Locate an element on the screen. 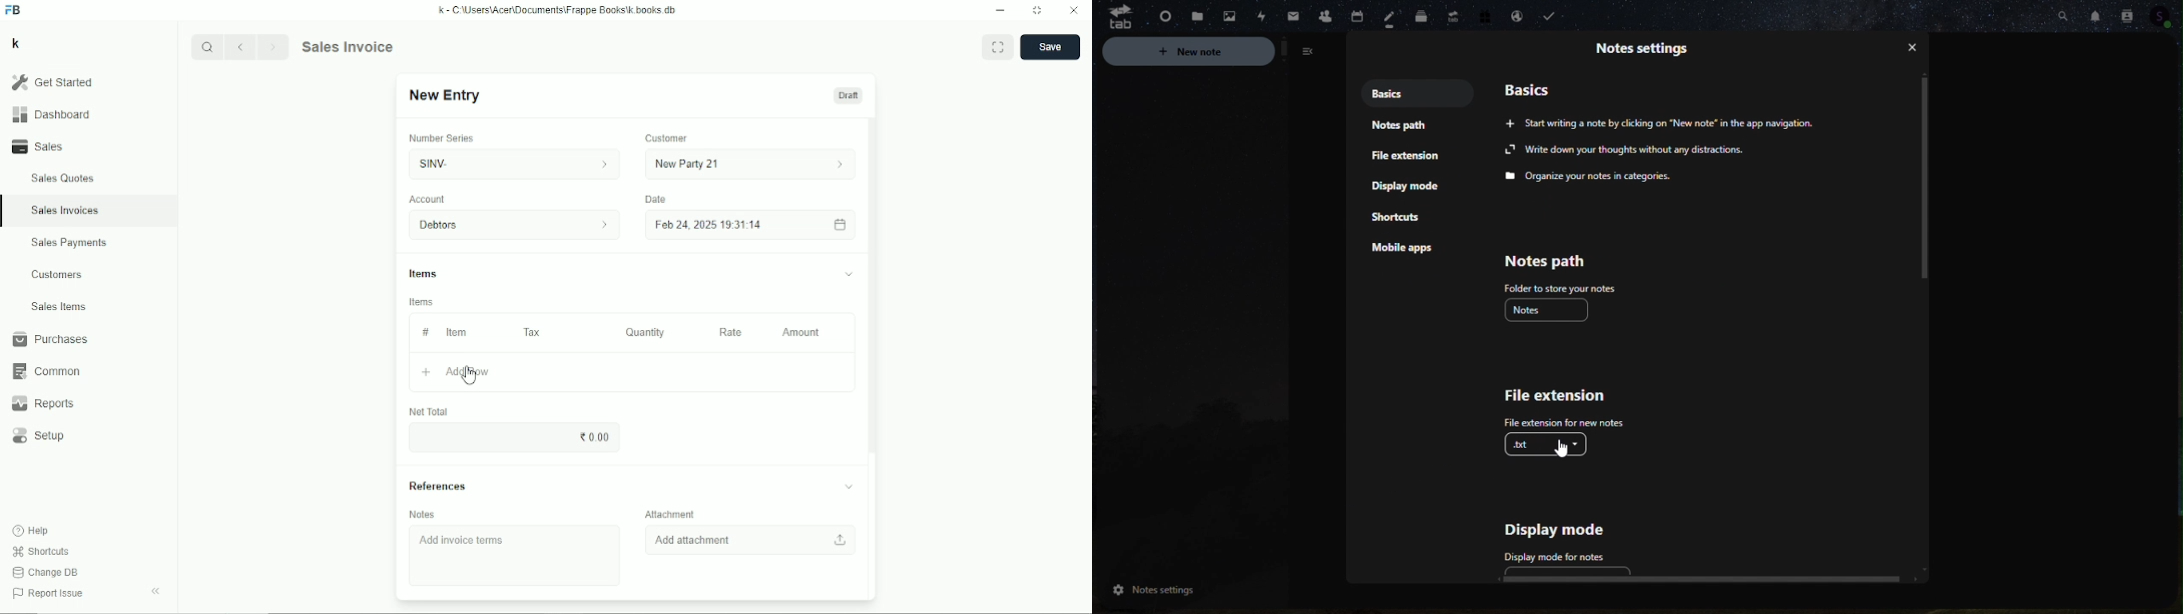 The image size is (2184, 616). Sales invoices is located at coordinates (64, 210).